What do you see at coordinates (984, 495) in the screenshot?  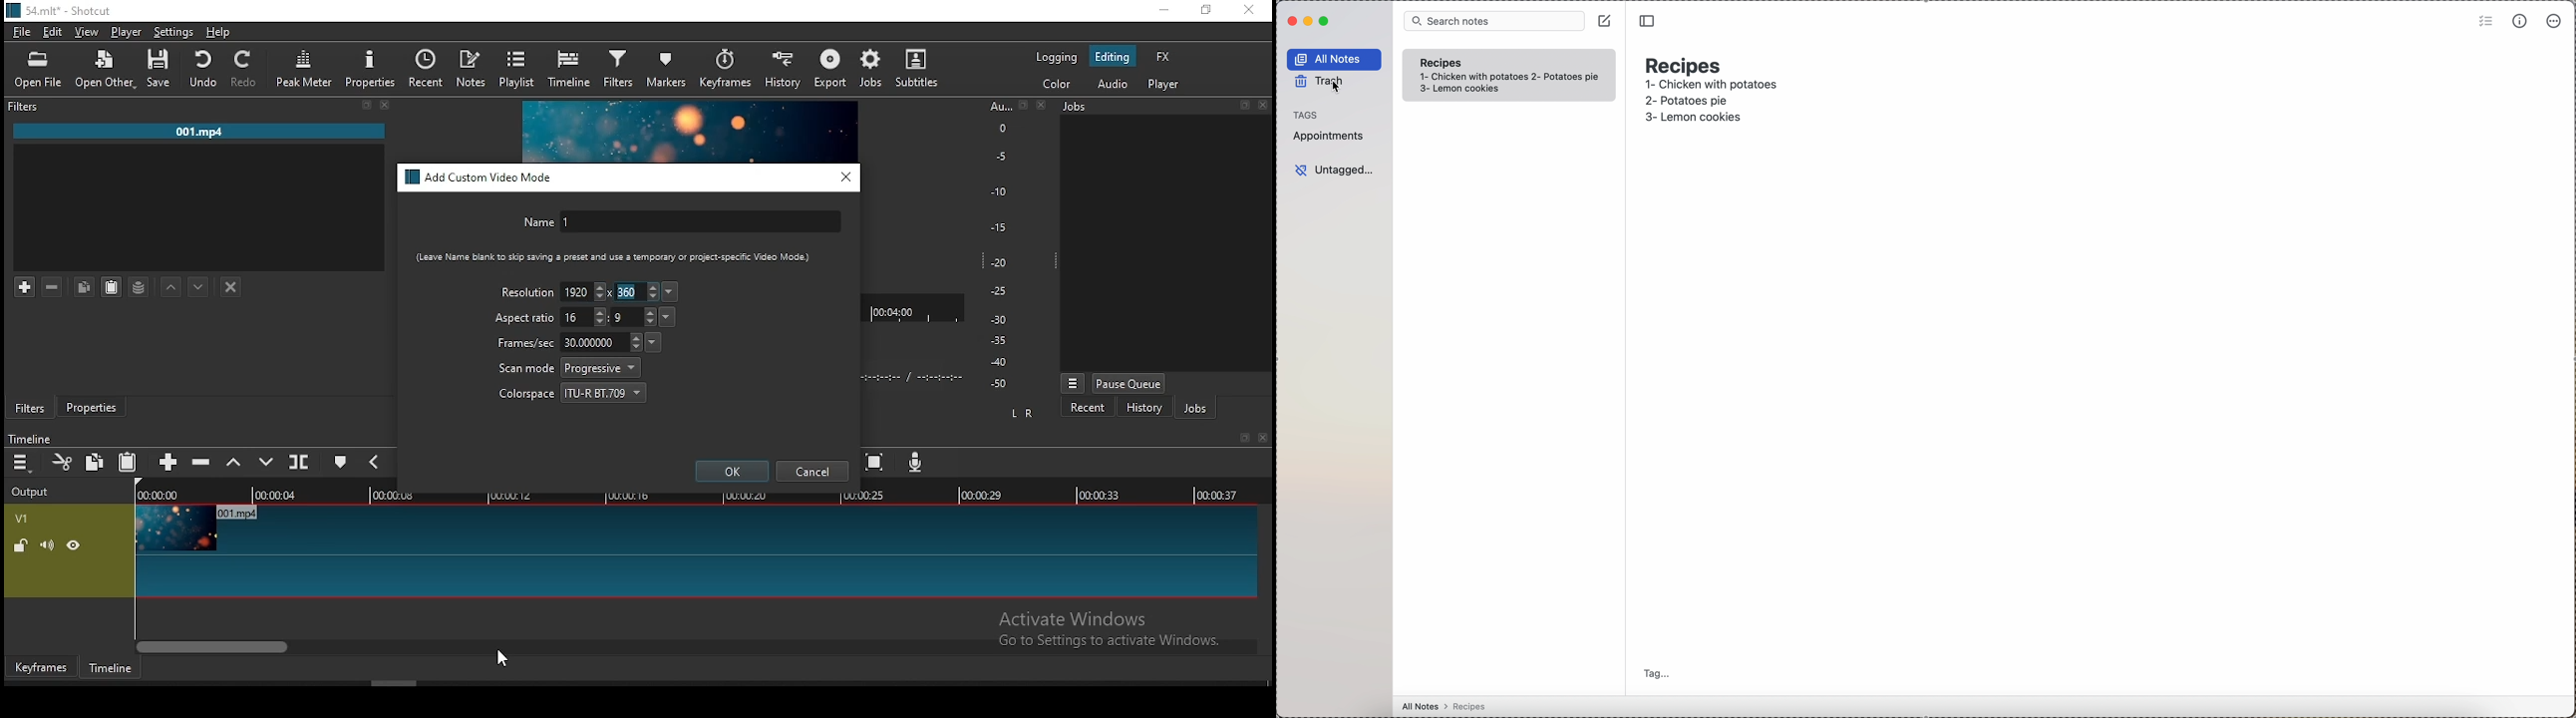 I see `00:00:29` at bounding box center [984, 495].